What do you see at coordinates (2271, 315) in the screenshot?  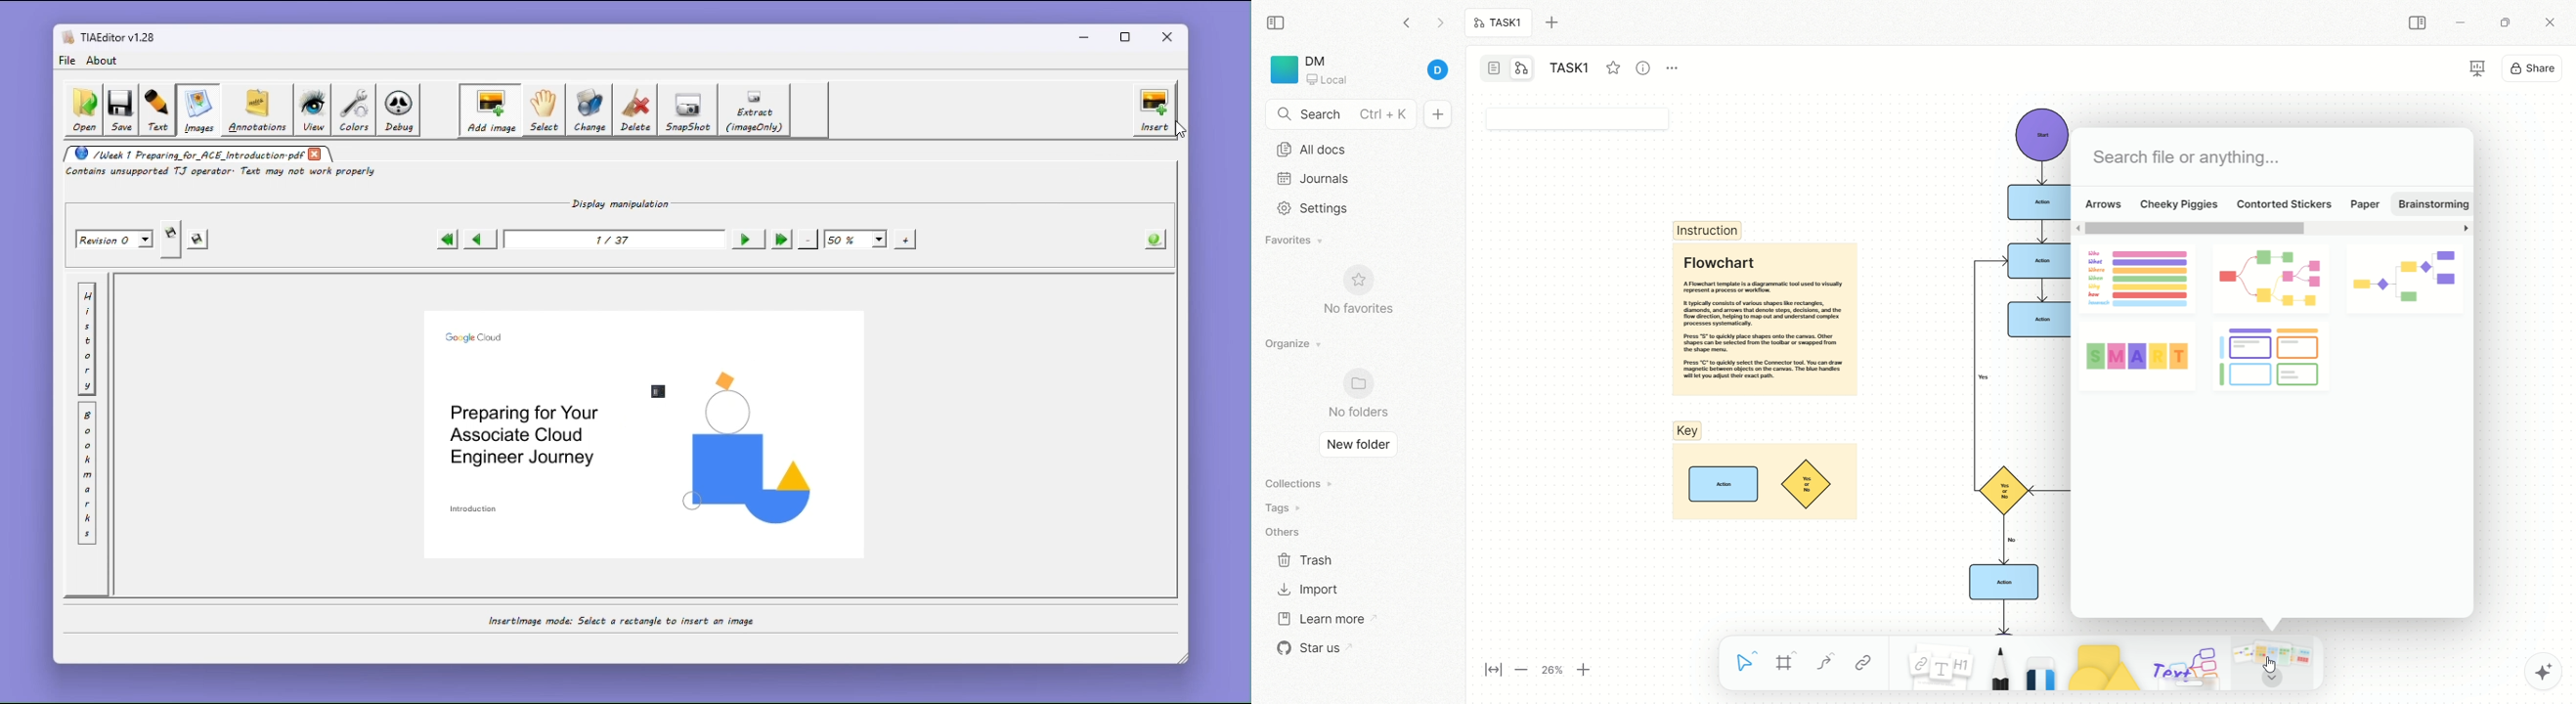 I see `flowcharts` at bounding box center [2271, 315].